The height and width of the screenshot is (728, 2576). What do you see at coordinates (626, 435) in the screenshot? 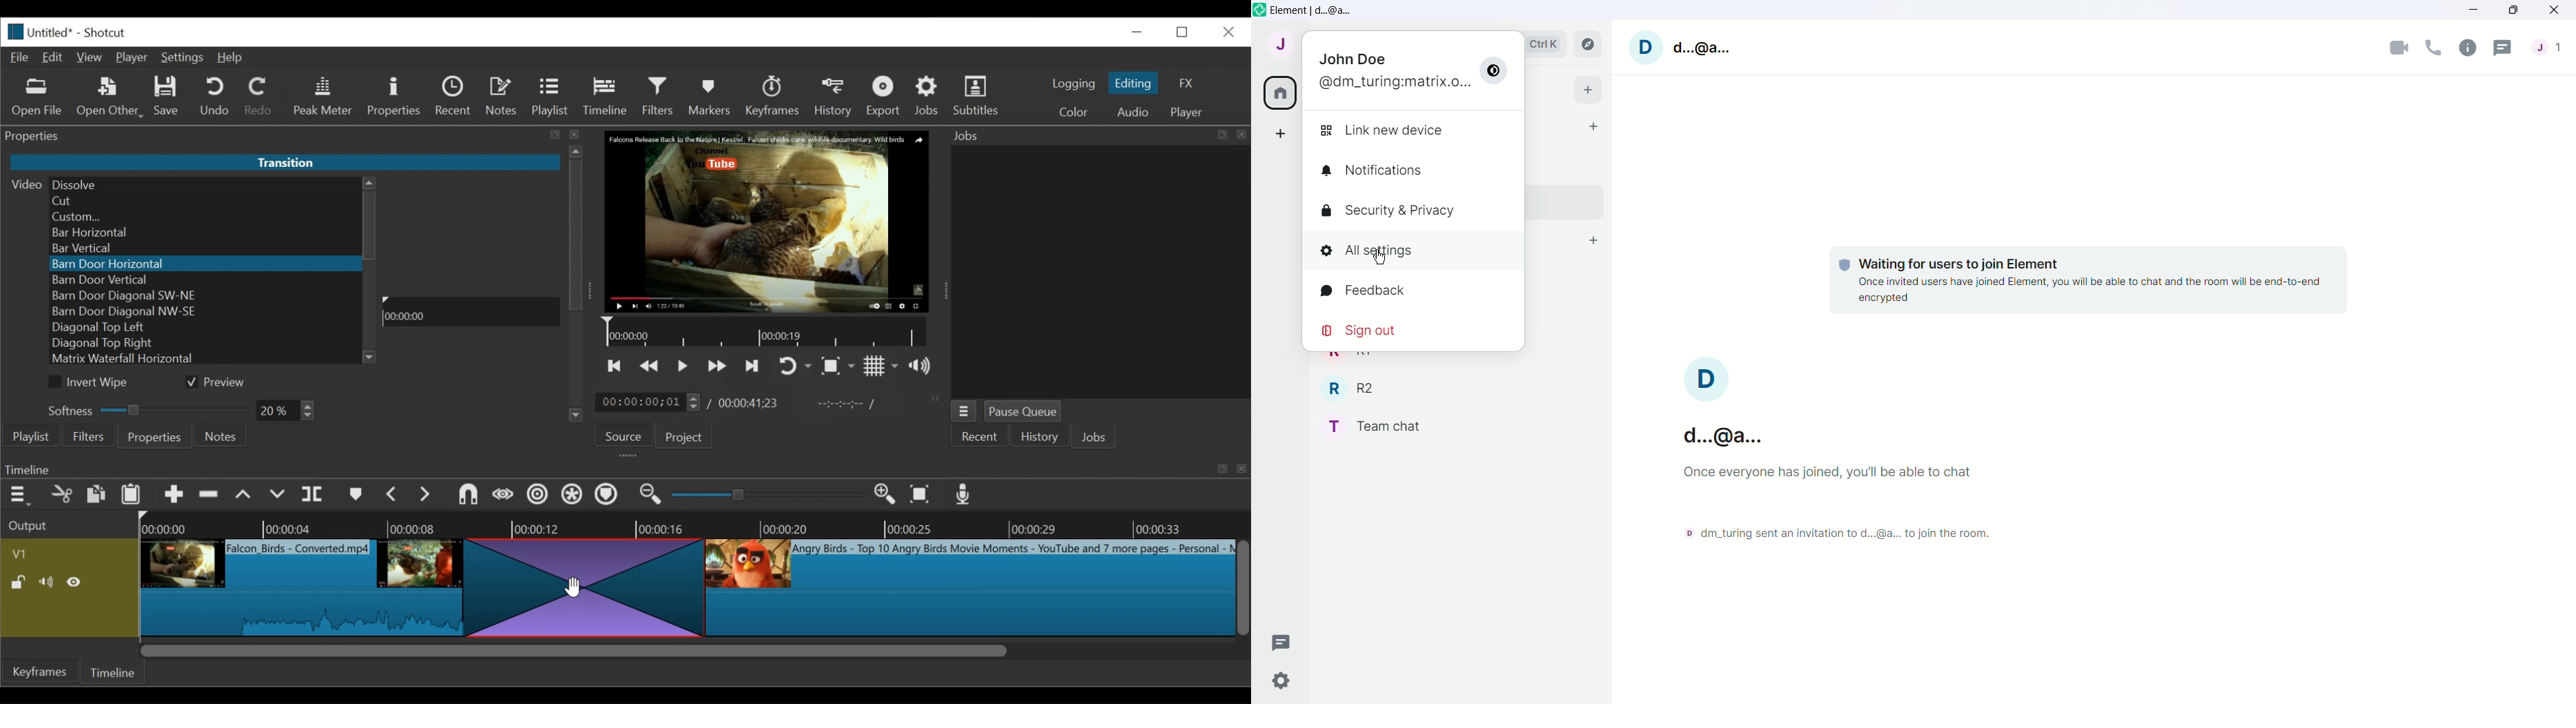
I see `Source` at bounding box center [626, 435].